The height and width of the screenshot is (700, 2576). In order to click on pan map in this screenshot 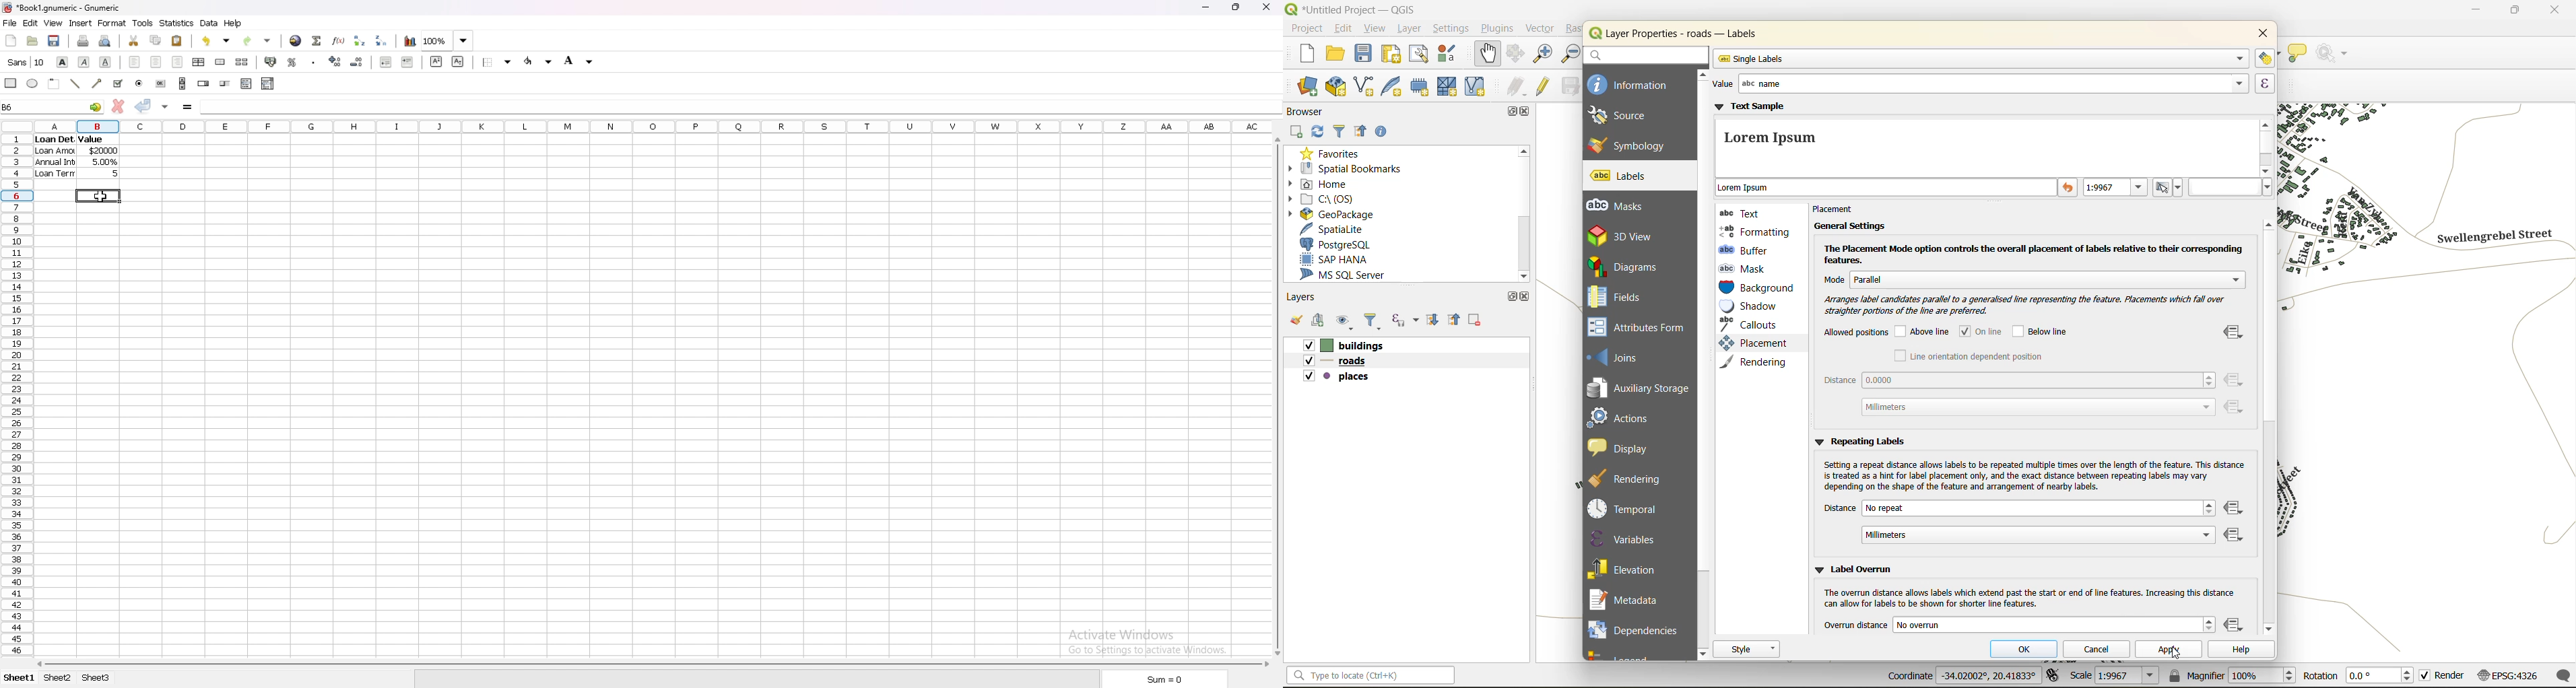, I will do `click(1485, 54)`.